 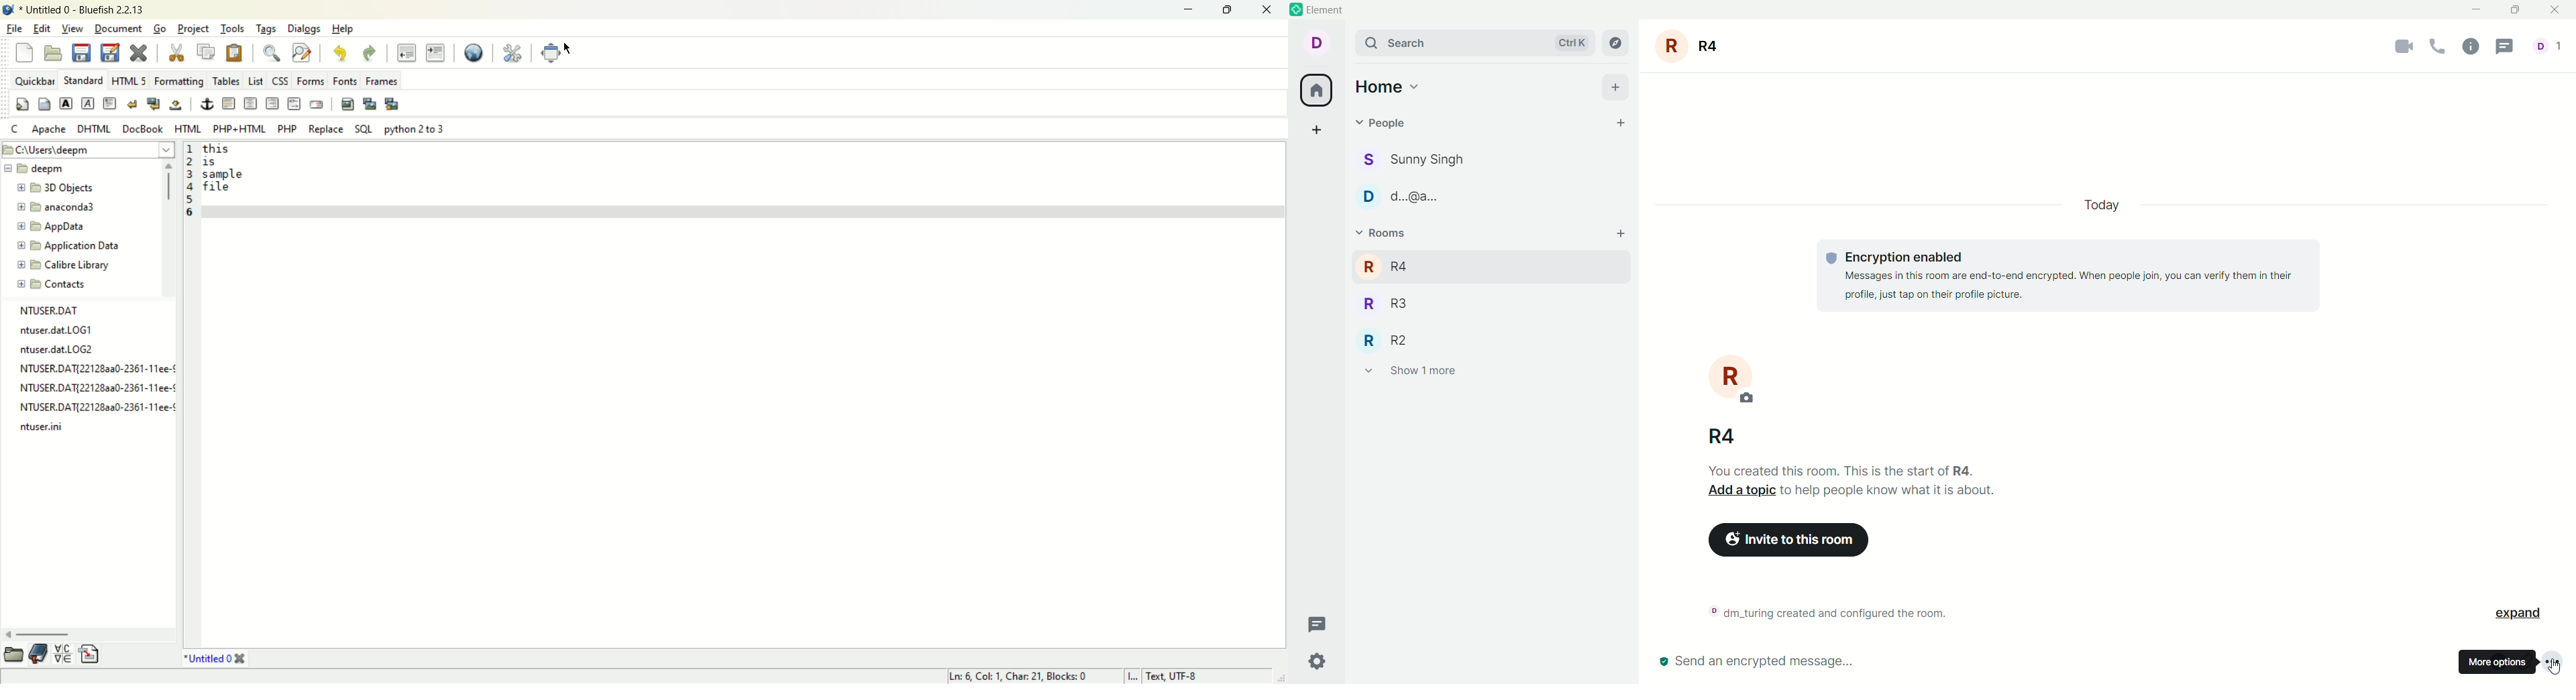 I want to click on settings, so click(x=1318, y=662).